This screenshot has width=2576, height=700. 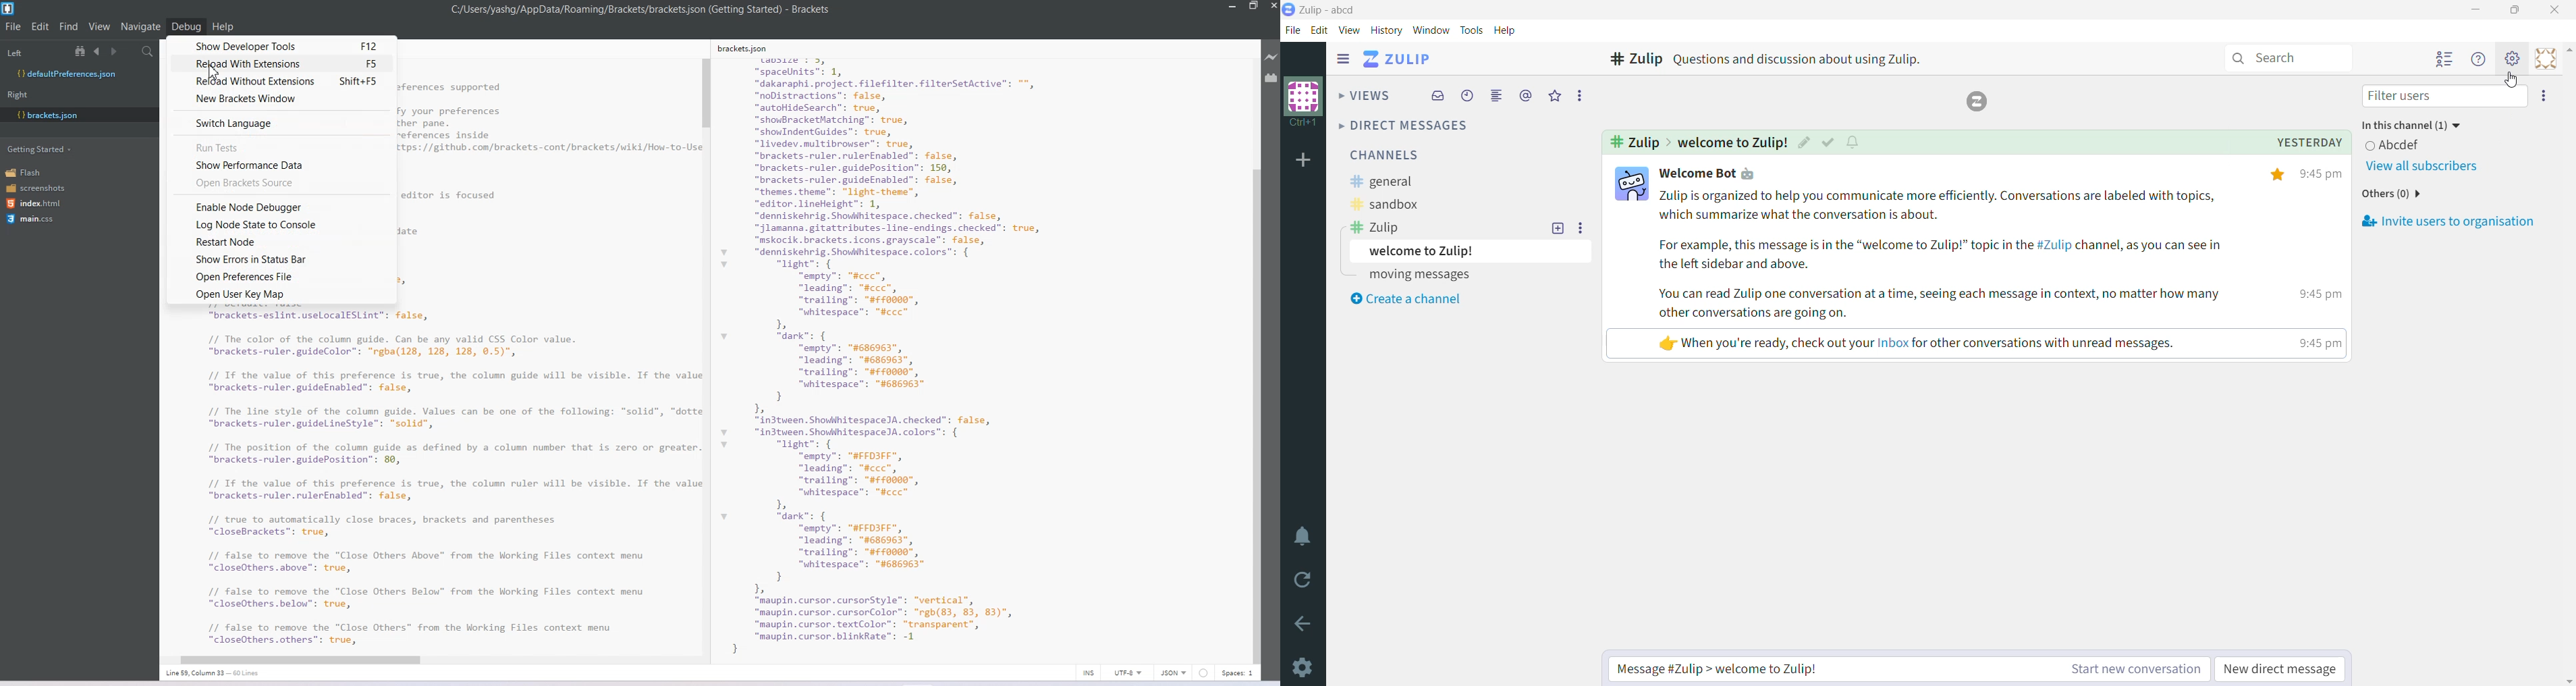 I want to click on Application Logo, so click(x=1288, y=10).